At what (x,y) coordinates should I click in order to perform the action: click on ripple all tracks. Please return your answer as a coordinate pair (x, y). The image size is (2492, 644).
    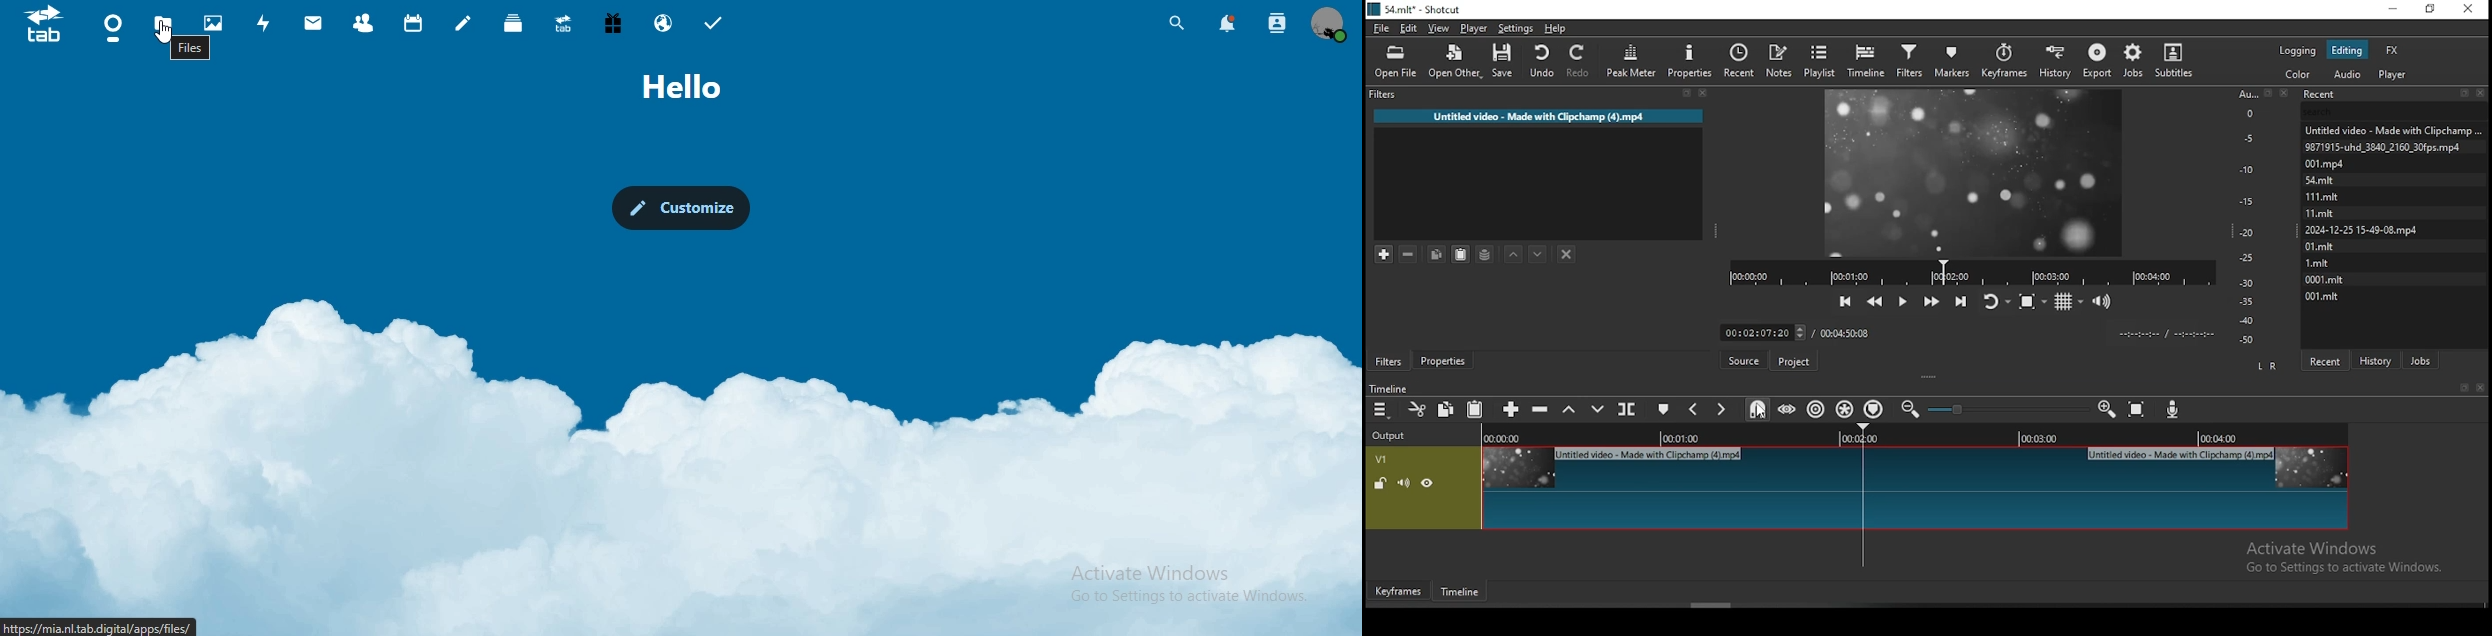
    Looking at the image, I should click on (1846, 409).